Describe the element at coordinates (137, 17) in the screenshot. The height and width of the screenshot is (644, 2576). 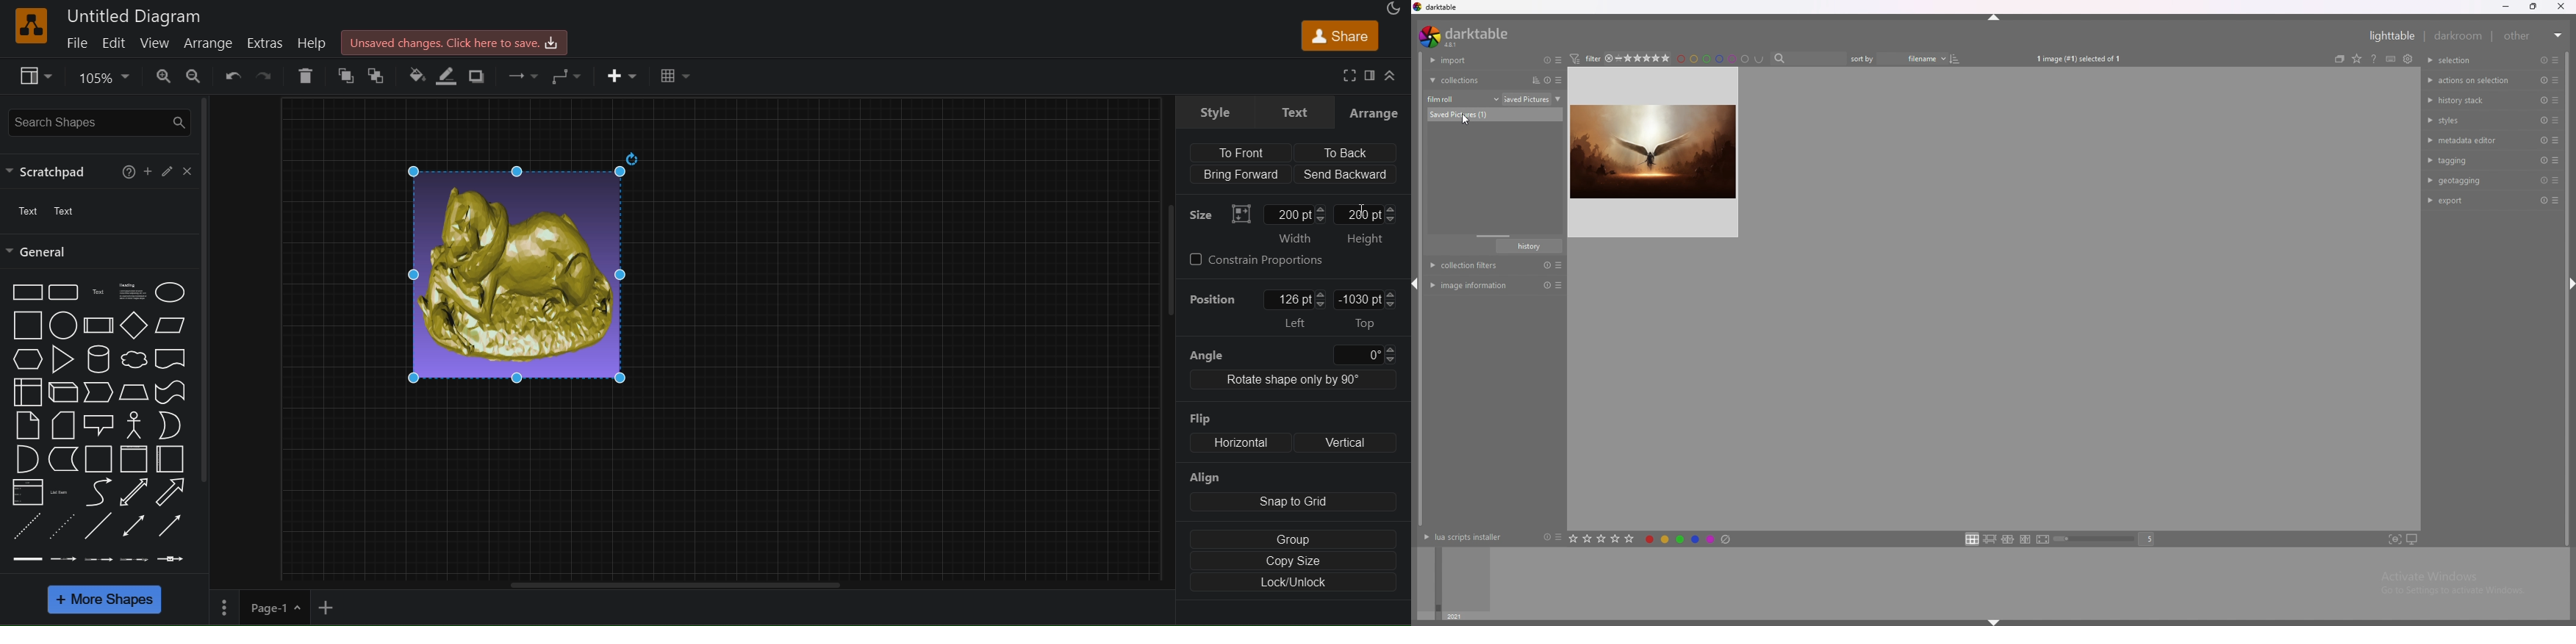
I see `Untitled Diagram` at that location.